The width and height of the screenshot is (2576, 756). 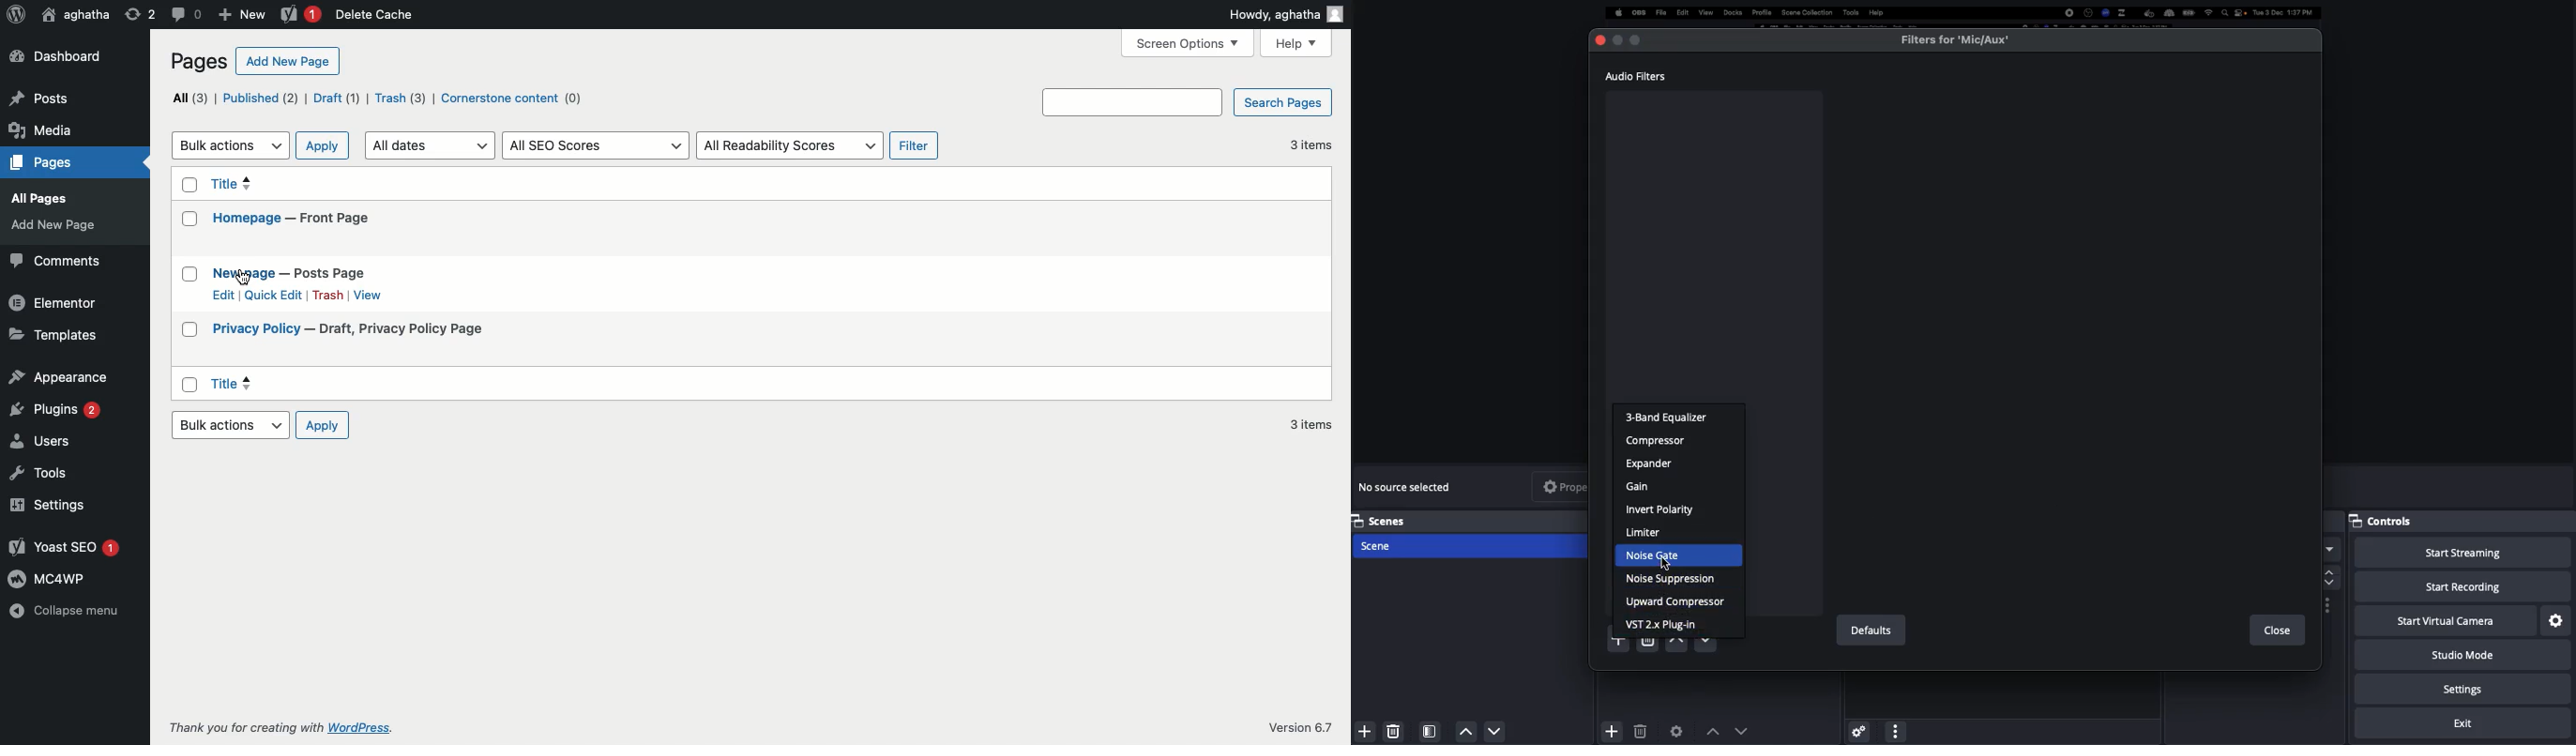 What do you see at coordinates (508, 99) in the screenshot?
I see `Cornerstone content` at bounding box center [508, 99].